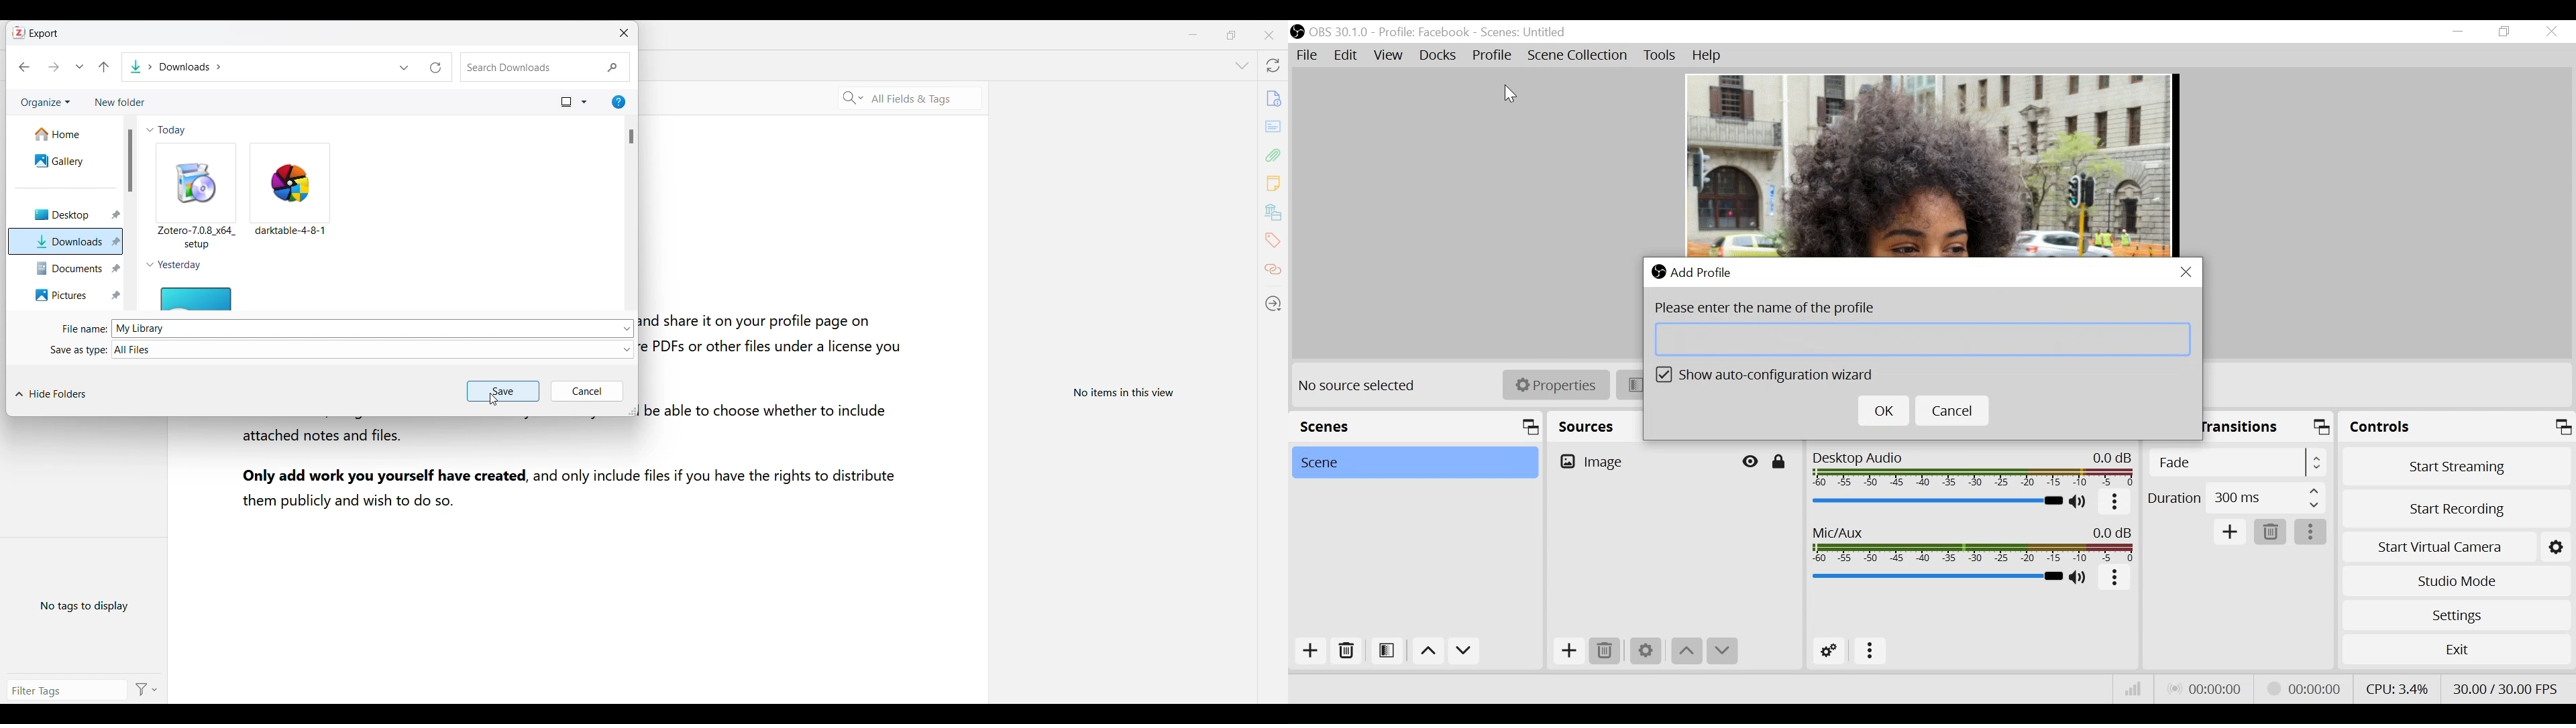 The height and width of the screenshot is (728, 2576). Describe the element at coordinates (1870, 652) in the screenshot. I see `More Options` at that location.